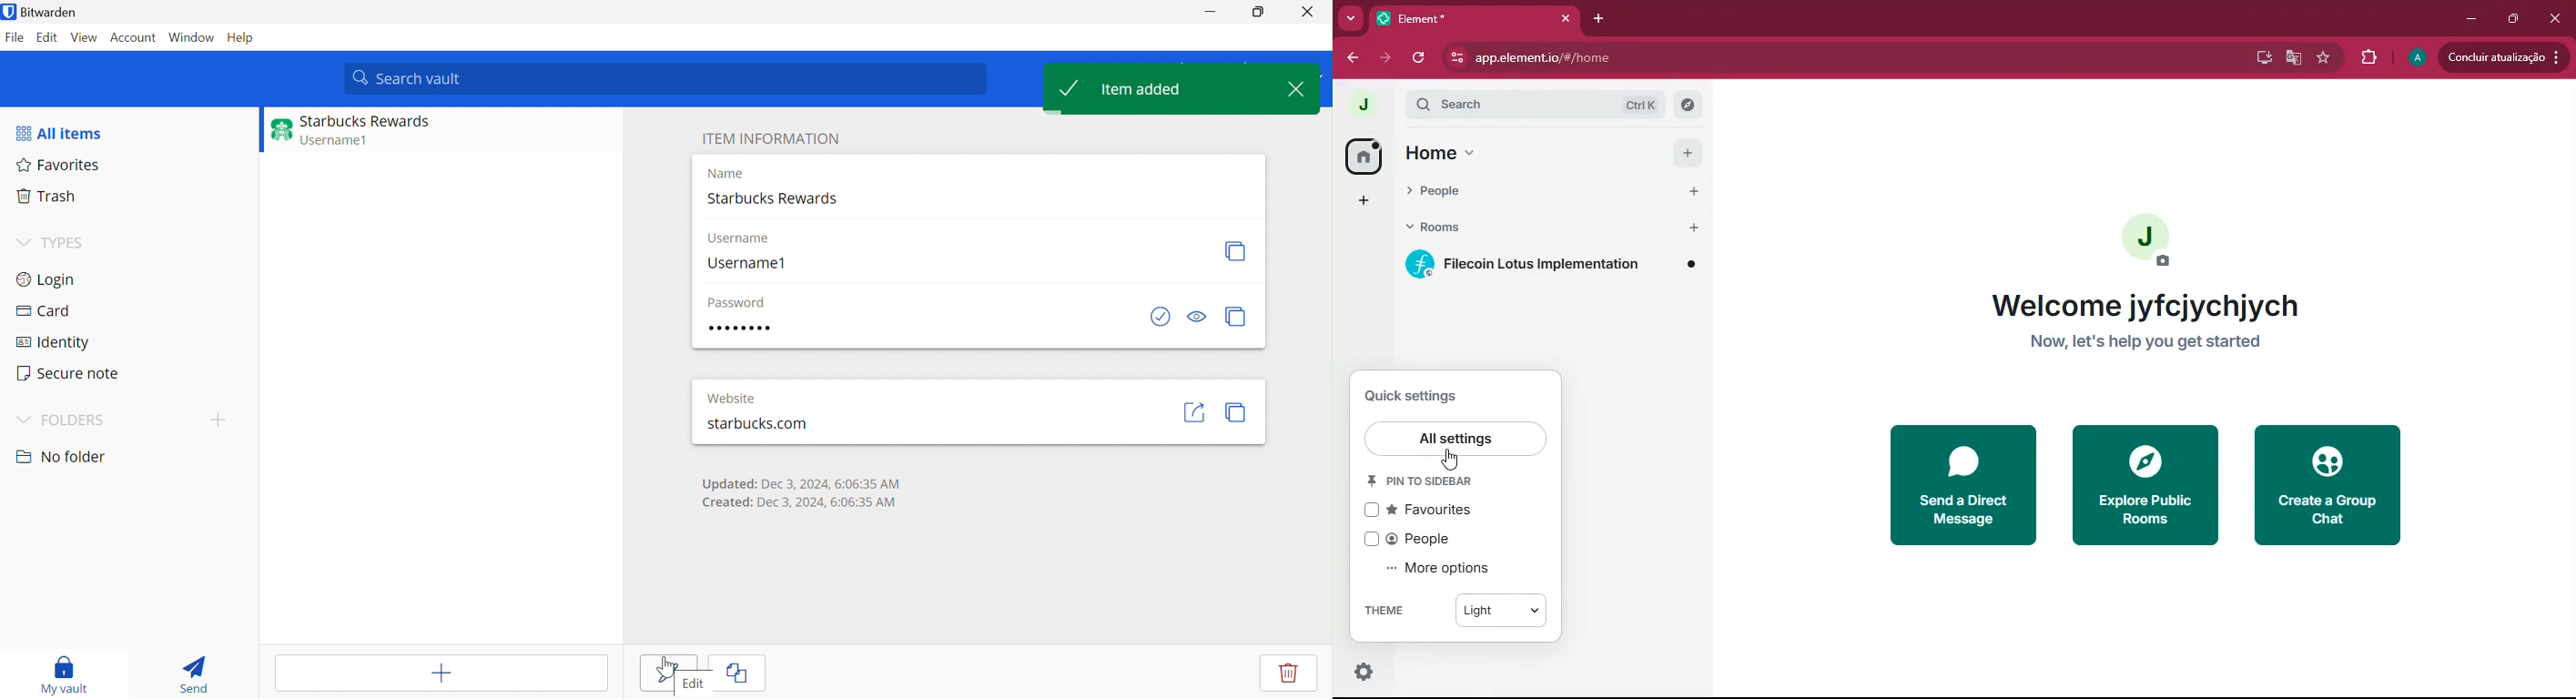  What do you see at coordinates (417, 673) in the screenshot?
I see `Add item` at bounding box center [417, 673].